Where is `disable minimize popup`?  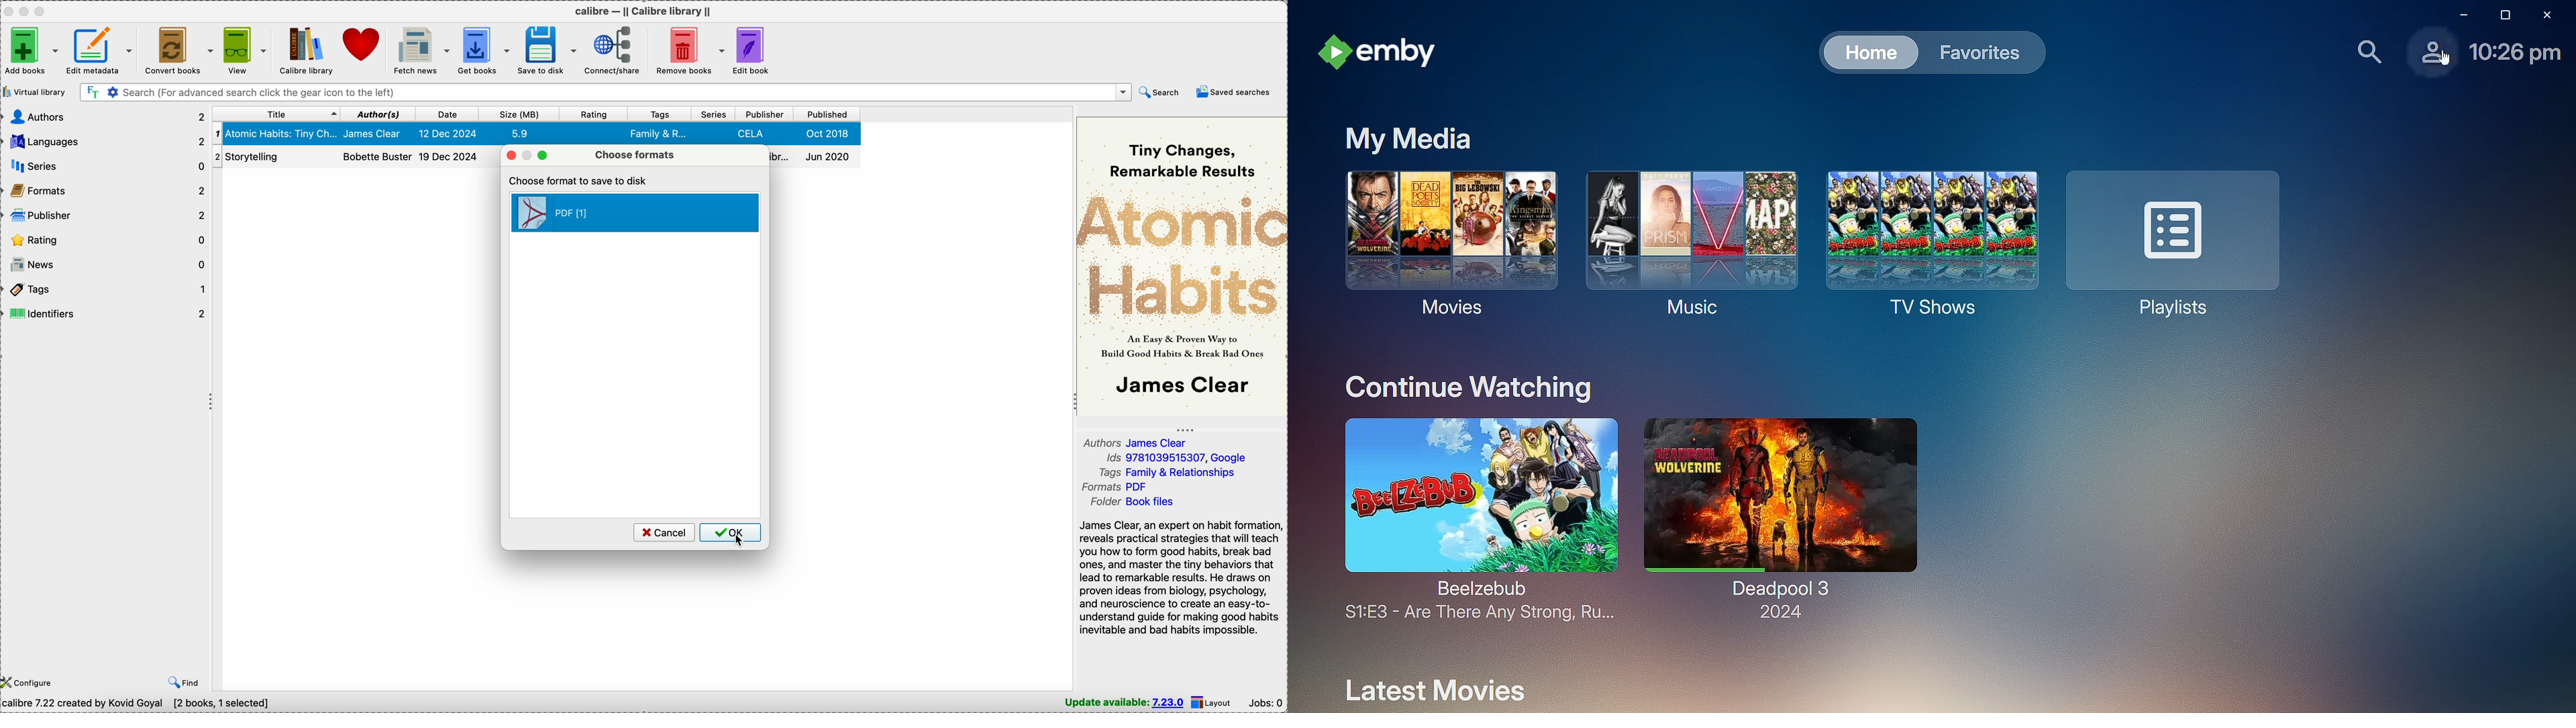
disable minimize popup is located at coordinates (529, 156).